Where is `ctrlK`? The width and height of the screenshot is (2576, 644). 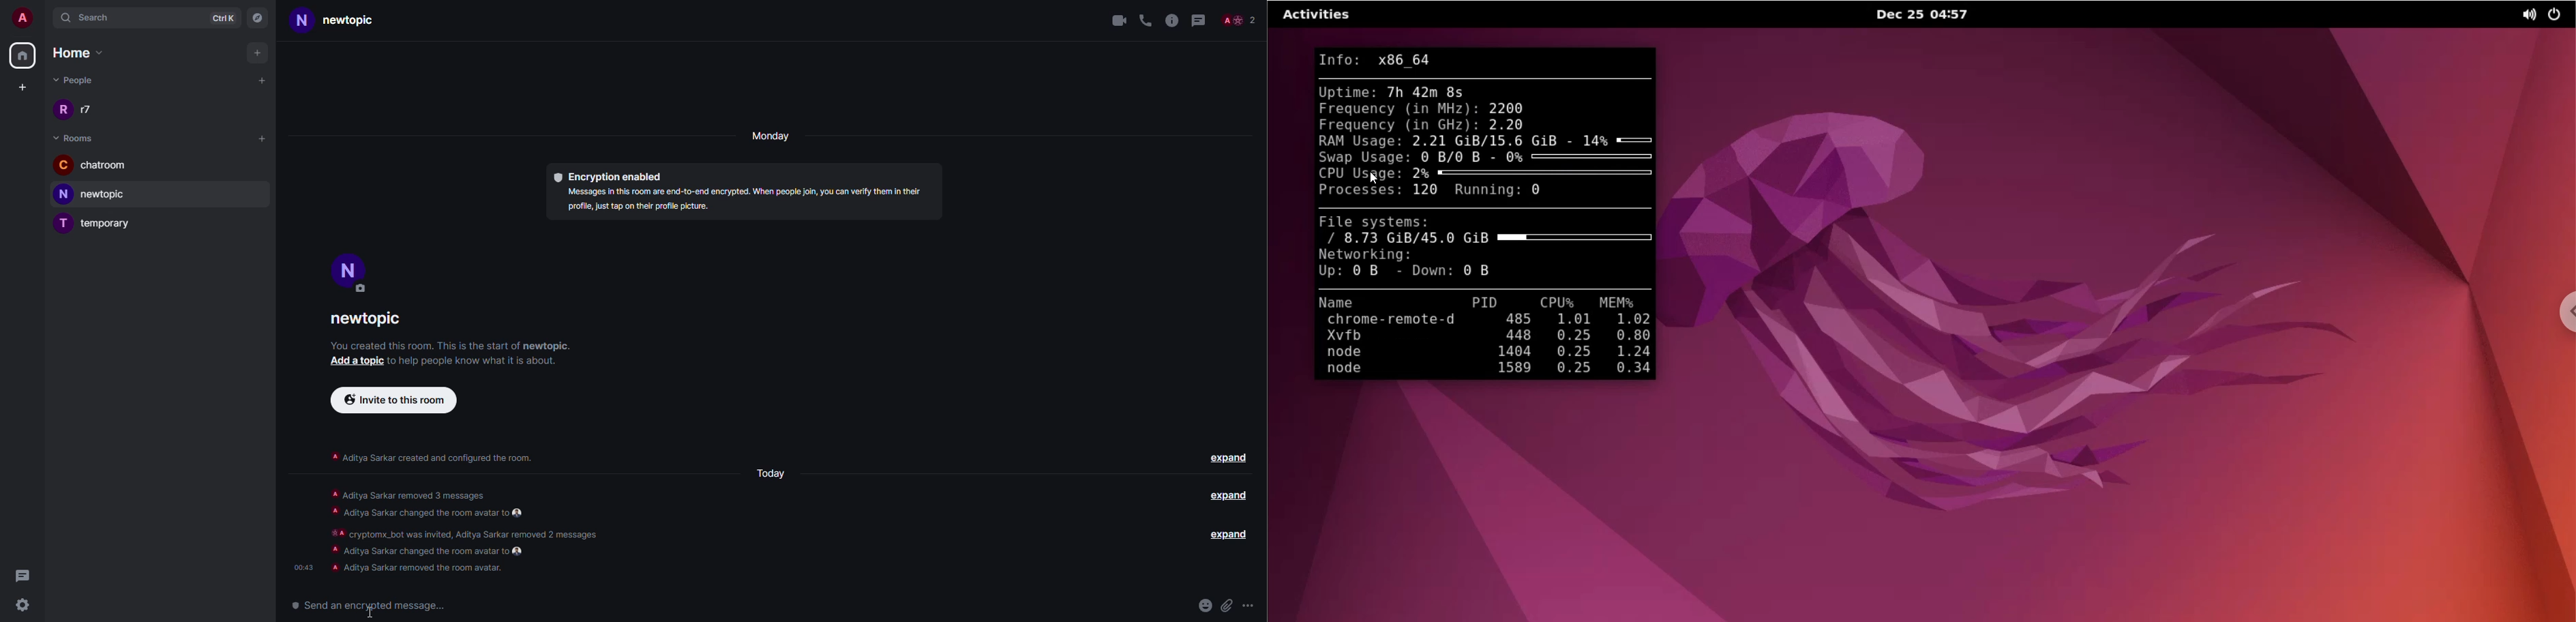
ctrlK is located at coordinates (223, 17).